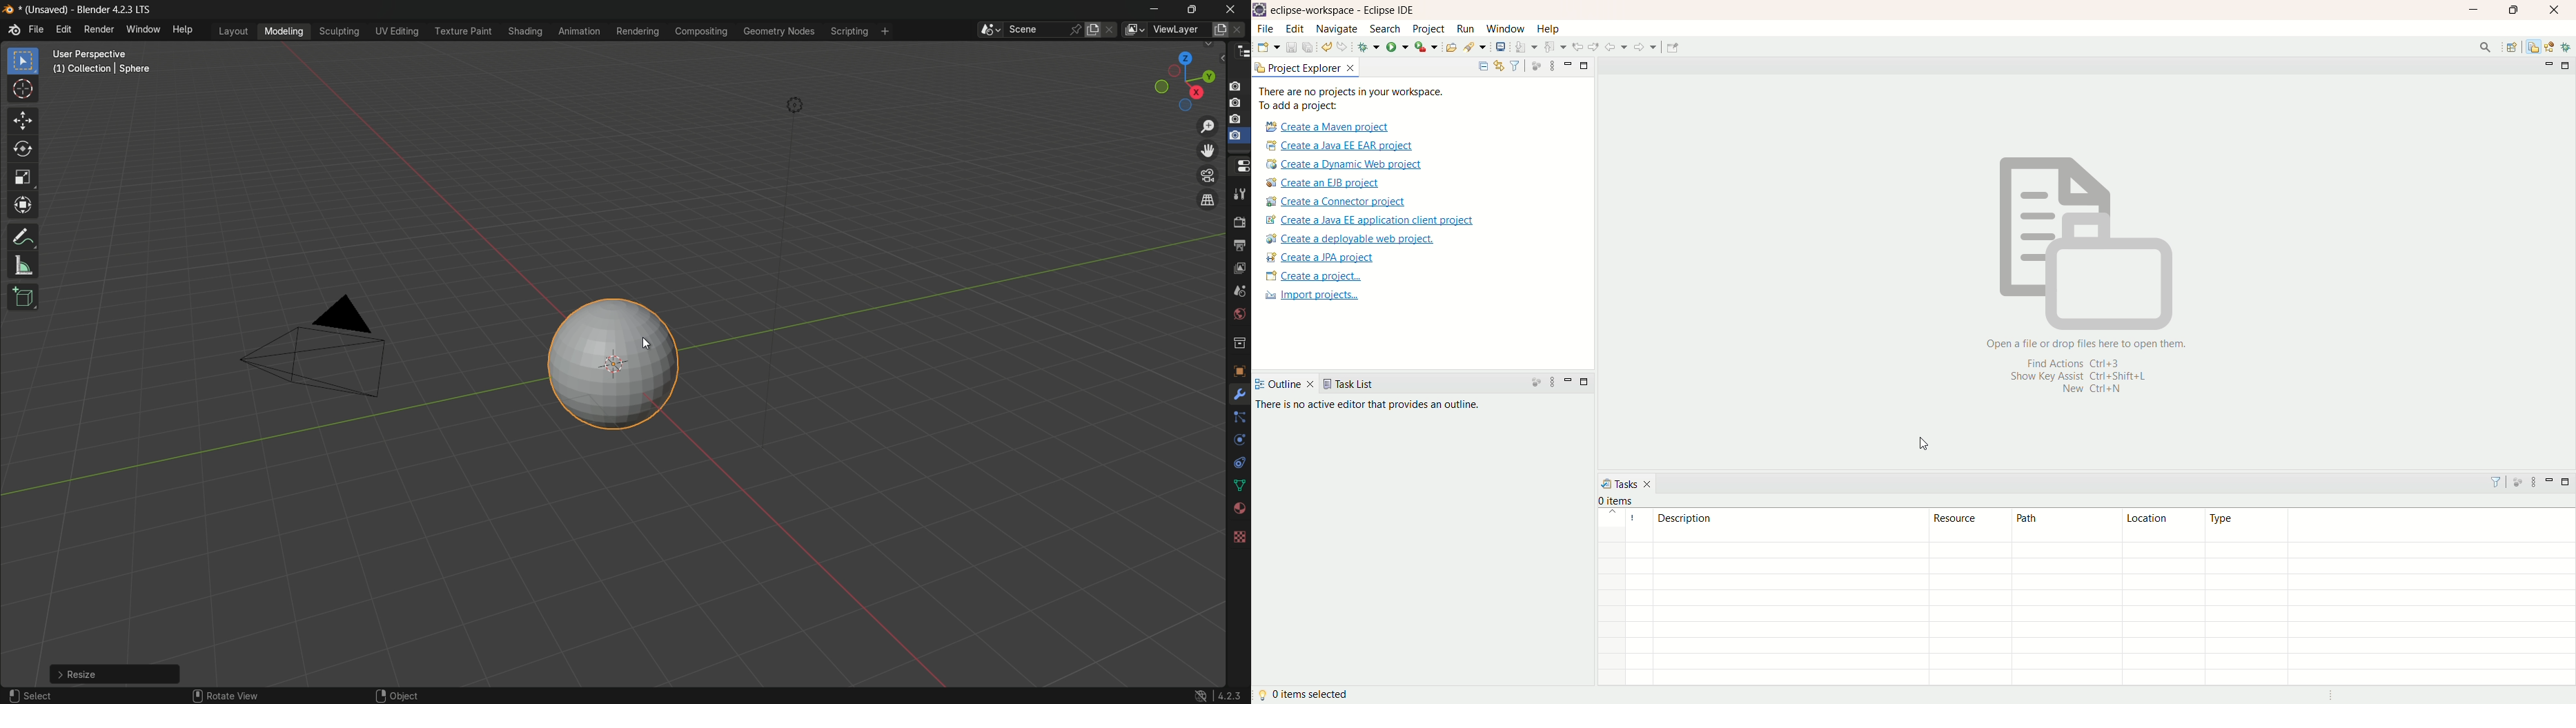 The width and height of the screenshot is (2576, 728). Describe the element at coordinates (1238, 269) in the screenshot. I see `view layer` at that location.